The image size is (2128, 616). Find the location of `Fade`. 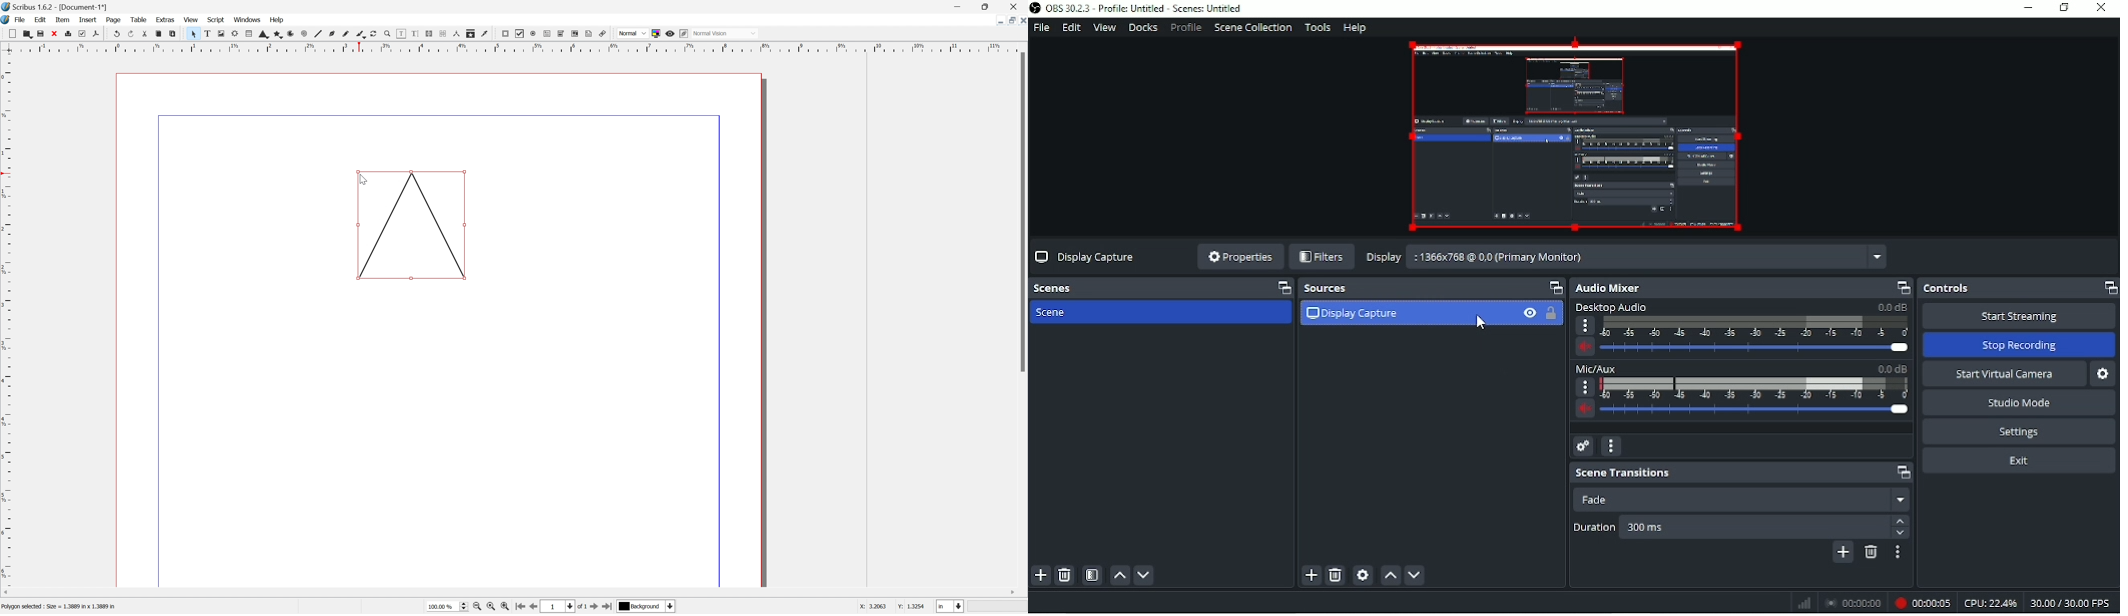

Fade is located at coordinates (1742, 499).